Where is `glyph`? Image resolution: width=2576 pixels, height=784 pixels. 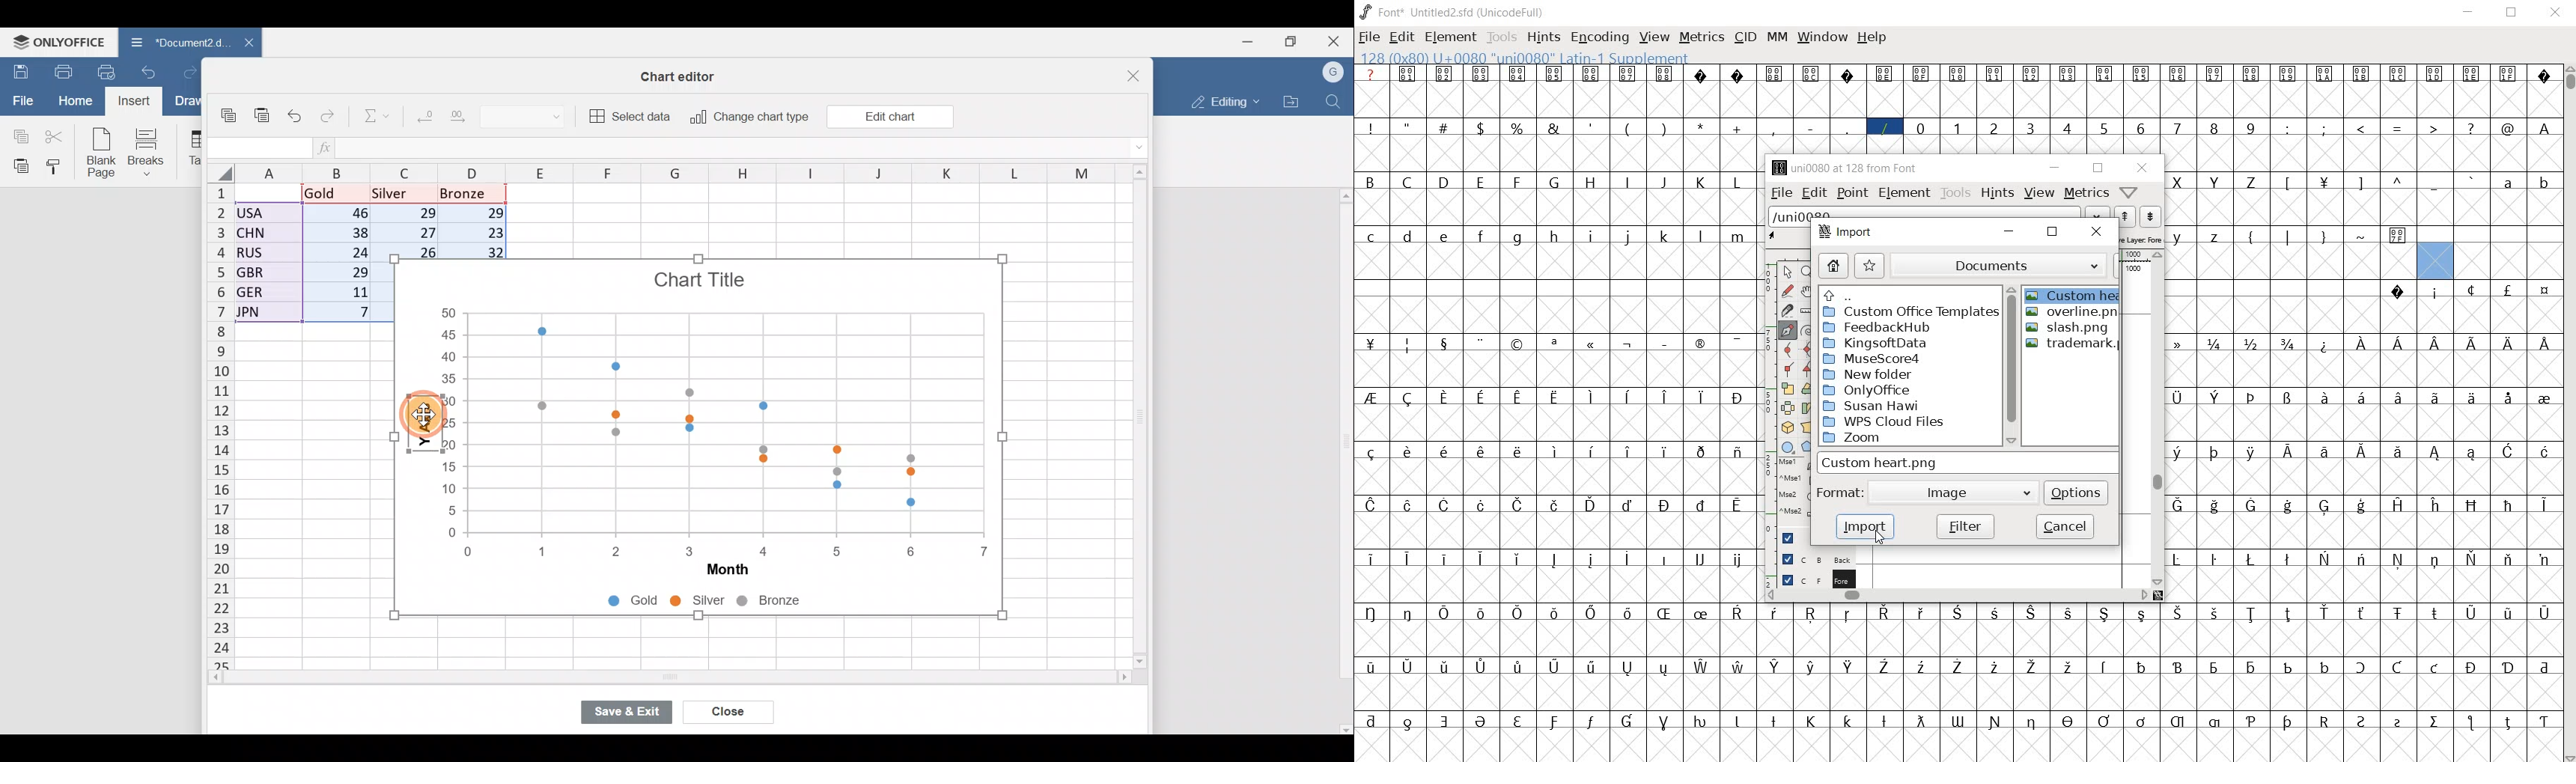
glyph is located at coordinates (1555, 237).